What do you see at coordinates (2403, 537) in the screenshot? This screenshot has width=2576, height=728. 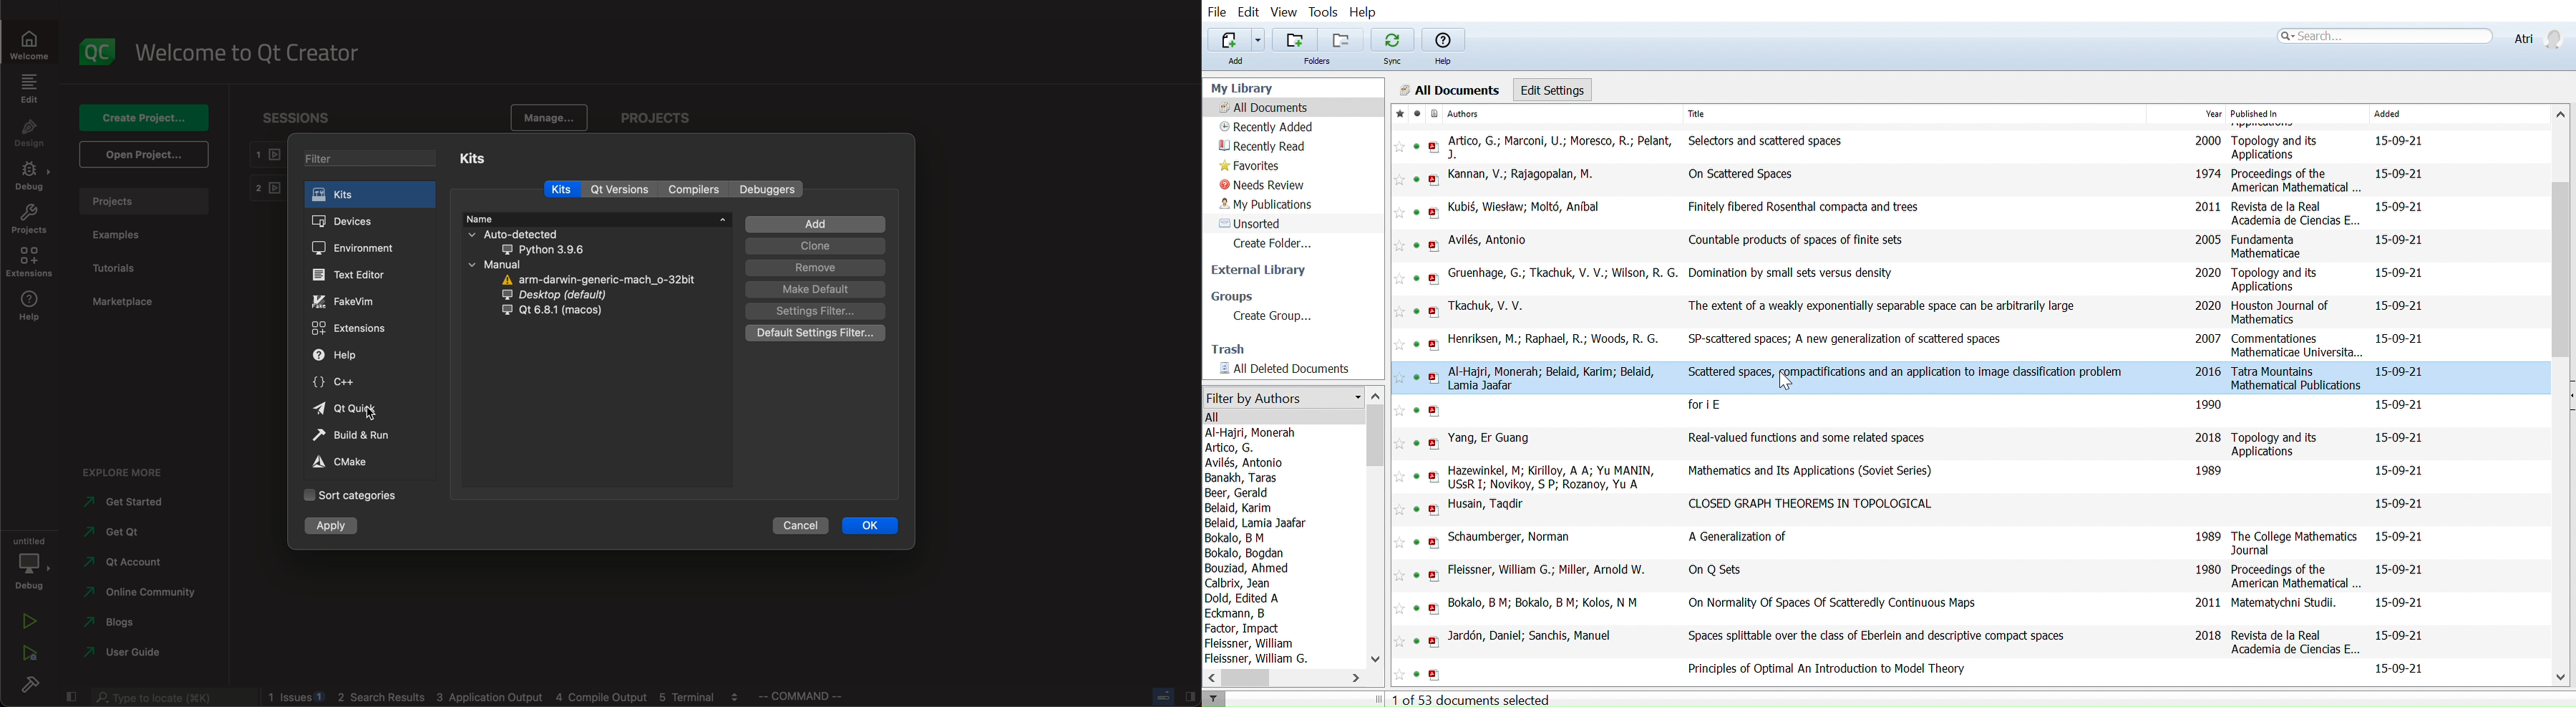 I see `15-09-21` at bounding box center [2403, 537].